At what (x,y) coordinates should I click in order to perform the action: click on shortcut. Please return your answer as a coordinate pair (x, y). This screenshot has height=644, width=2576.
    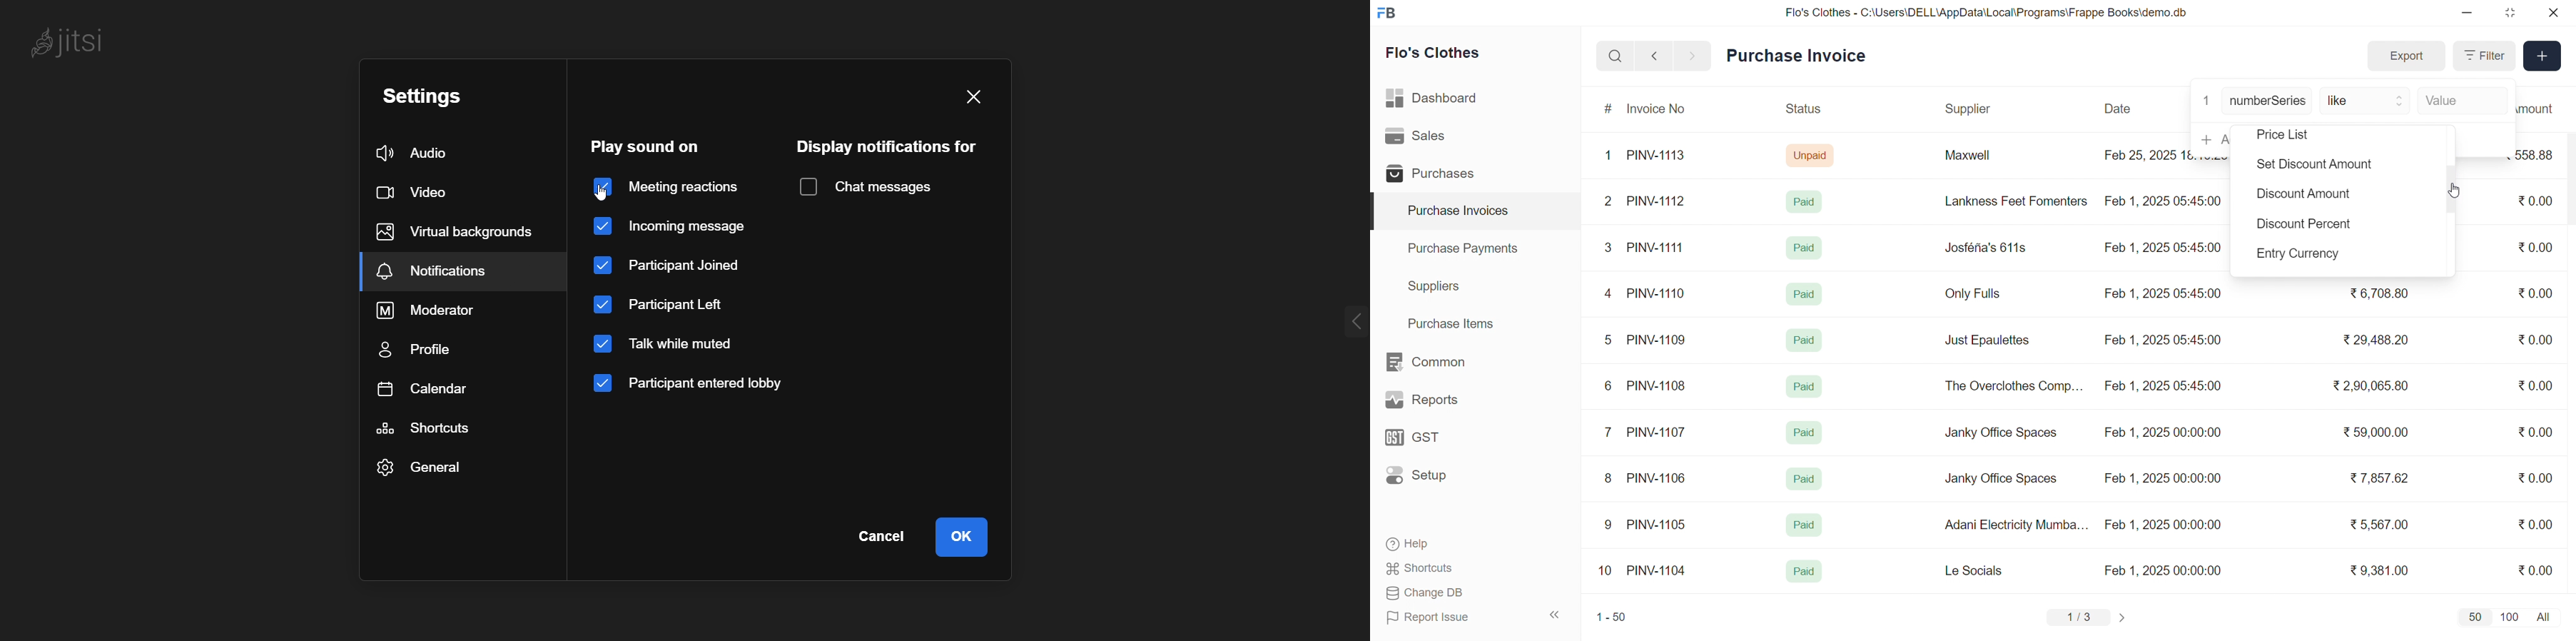
    Looking at the image, I should click on (430, 426).